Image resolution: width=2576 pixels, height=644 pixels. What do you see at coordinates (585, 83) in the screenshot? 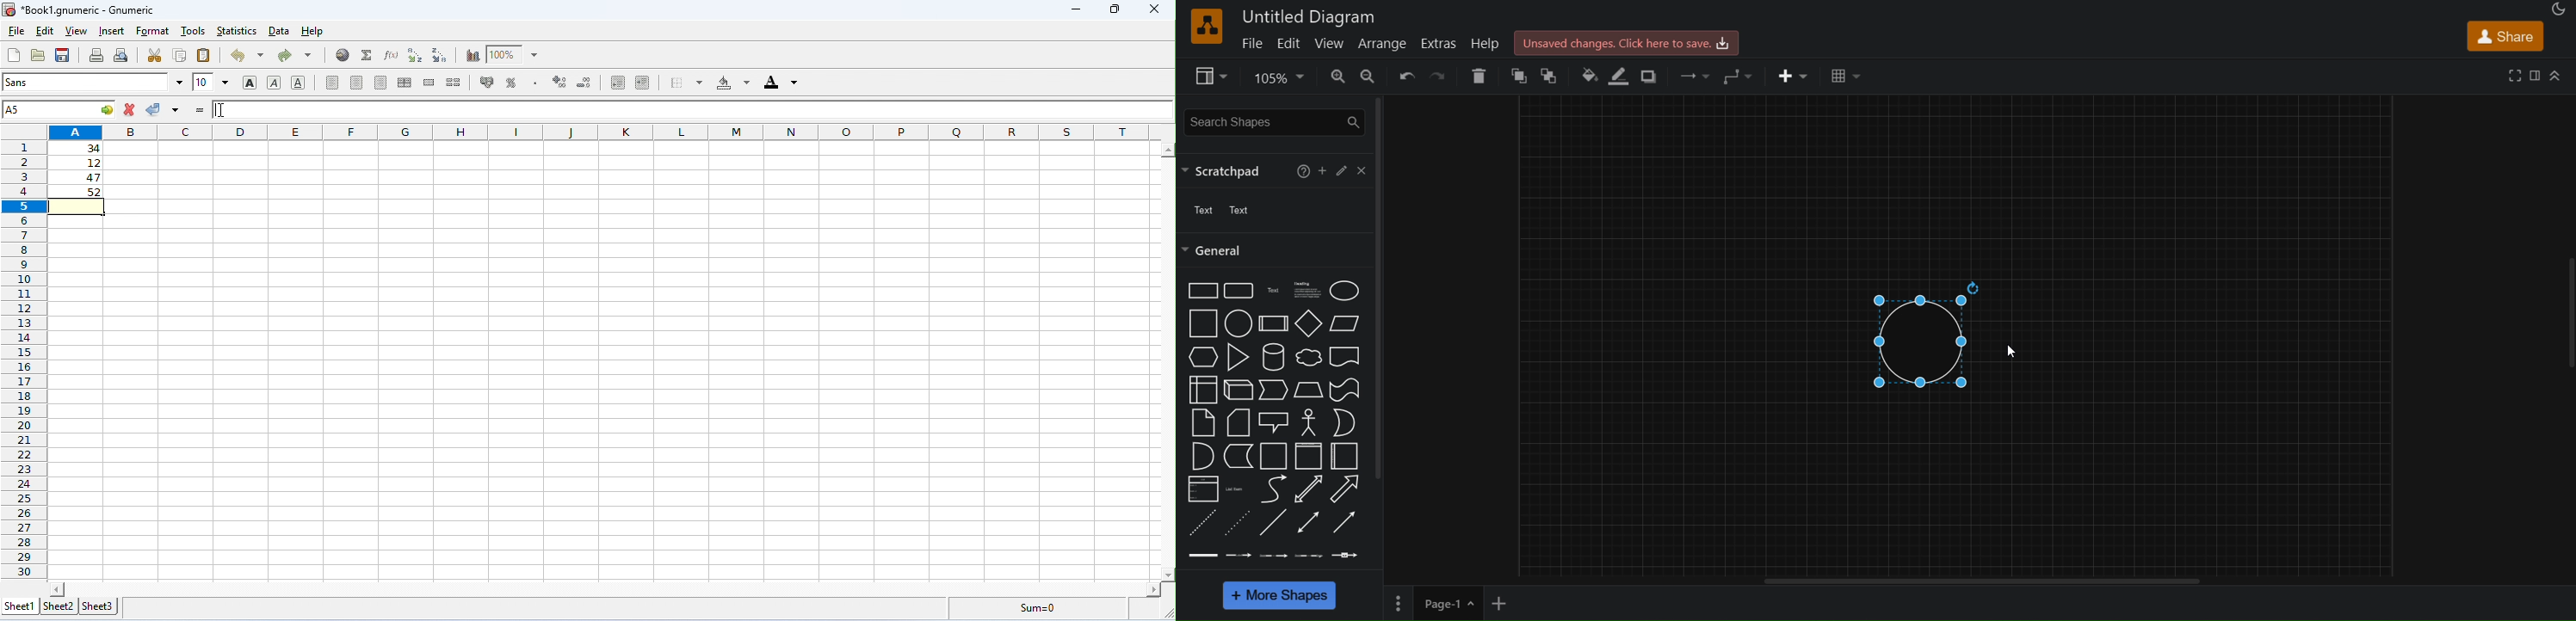
I see `decrease decimal` at bounding box center [585, 83].